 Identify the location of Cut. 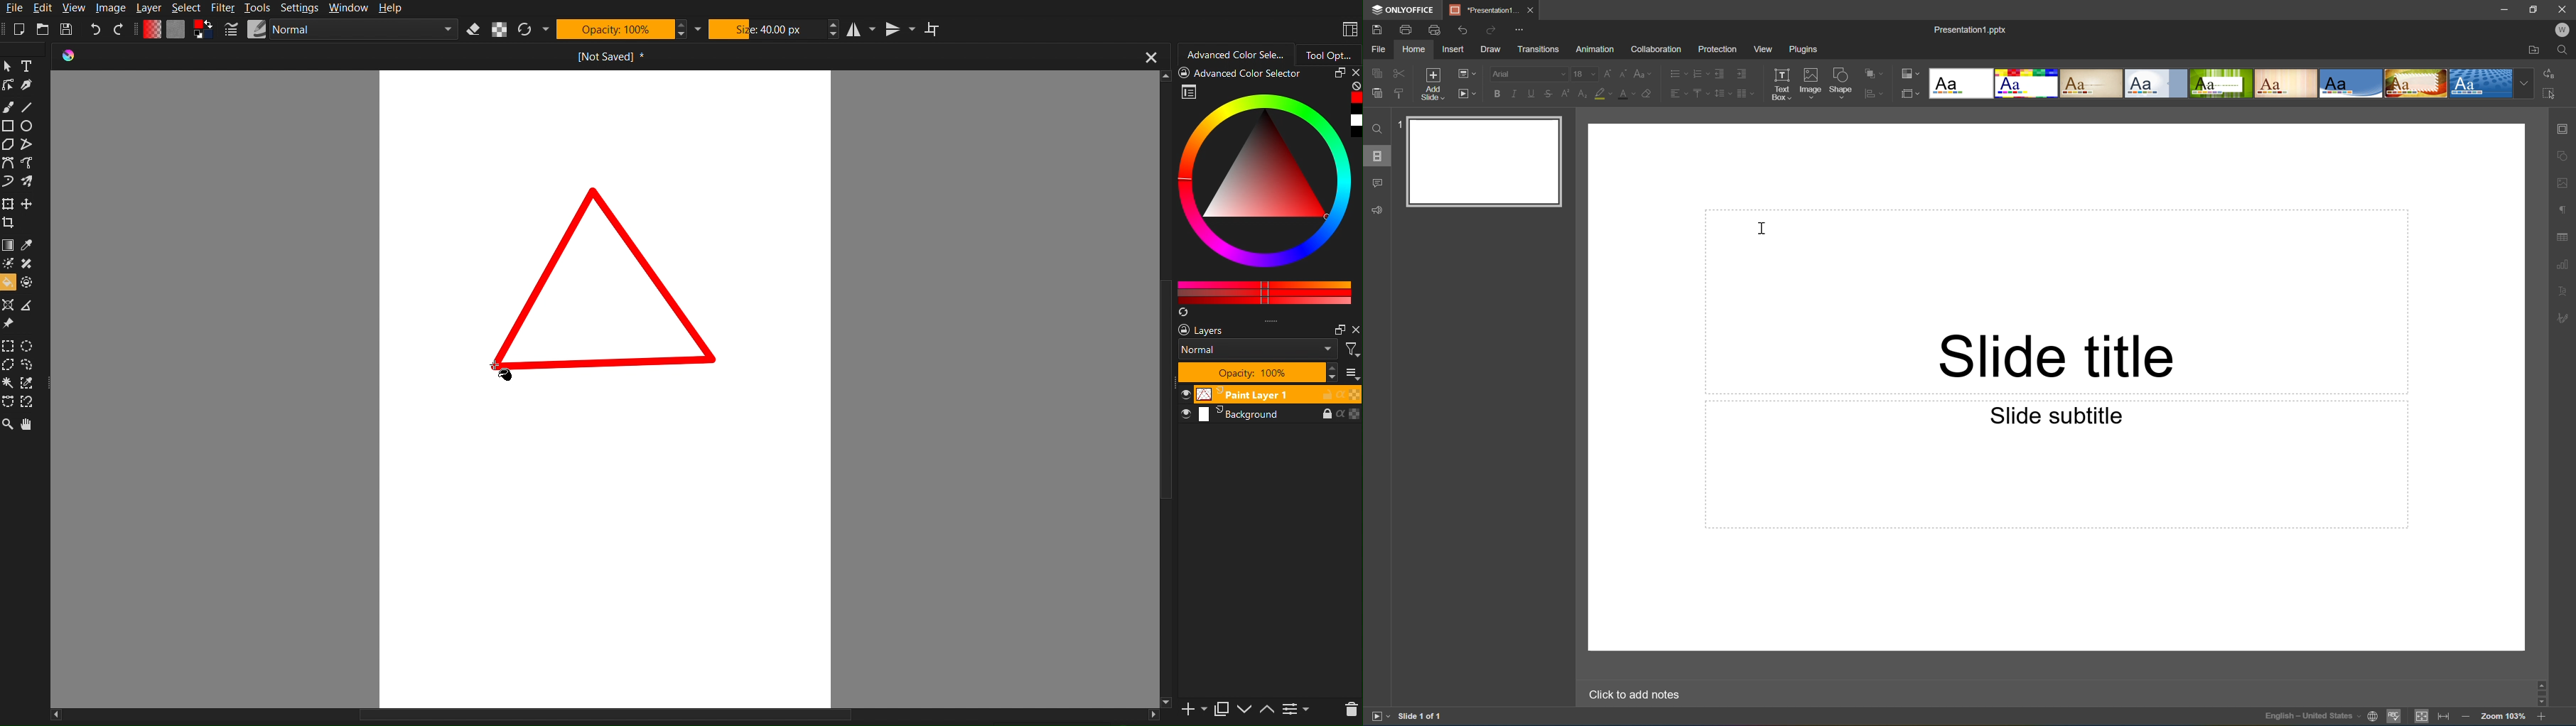
(1398, 71).